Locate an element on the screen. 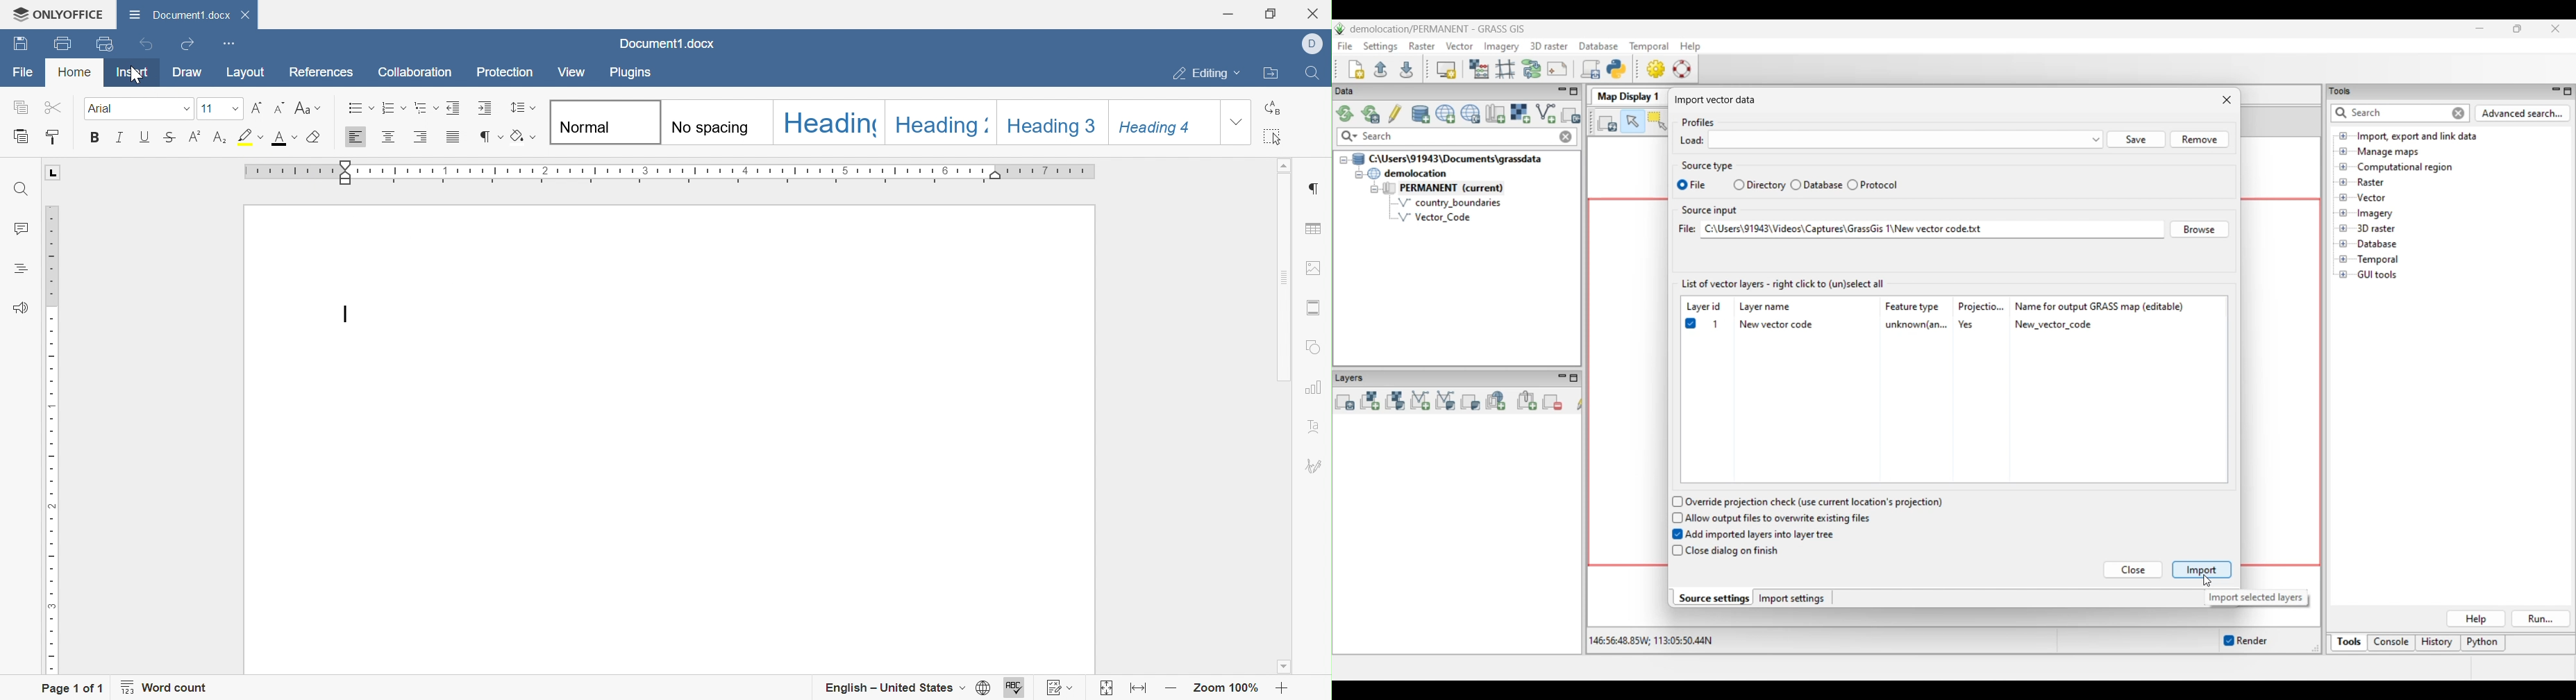  Copy style is located at coordinates (53, 138).